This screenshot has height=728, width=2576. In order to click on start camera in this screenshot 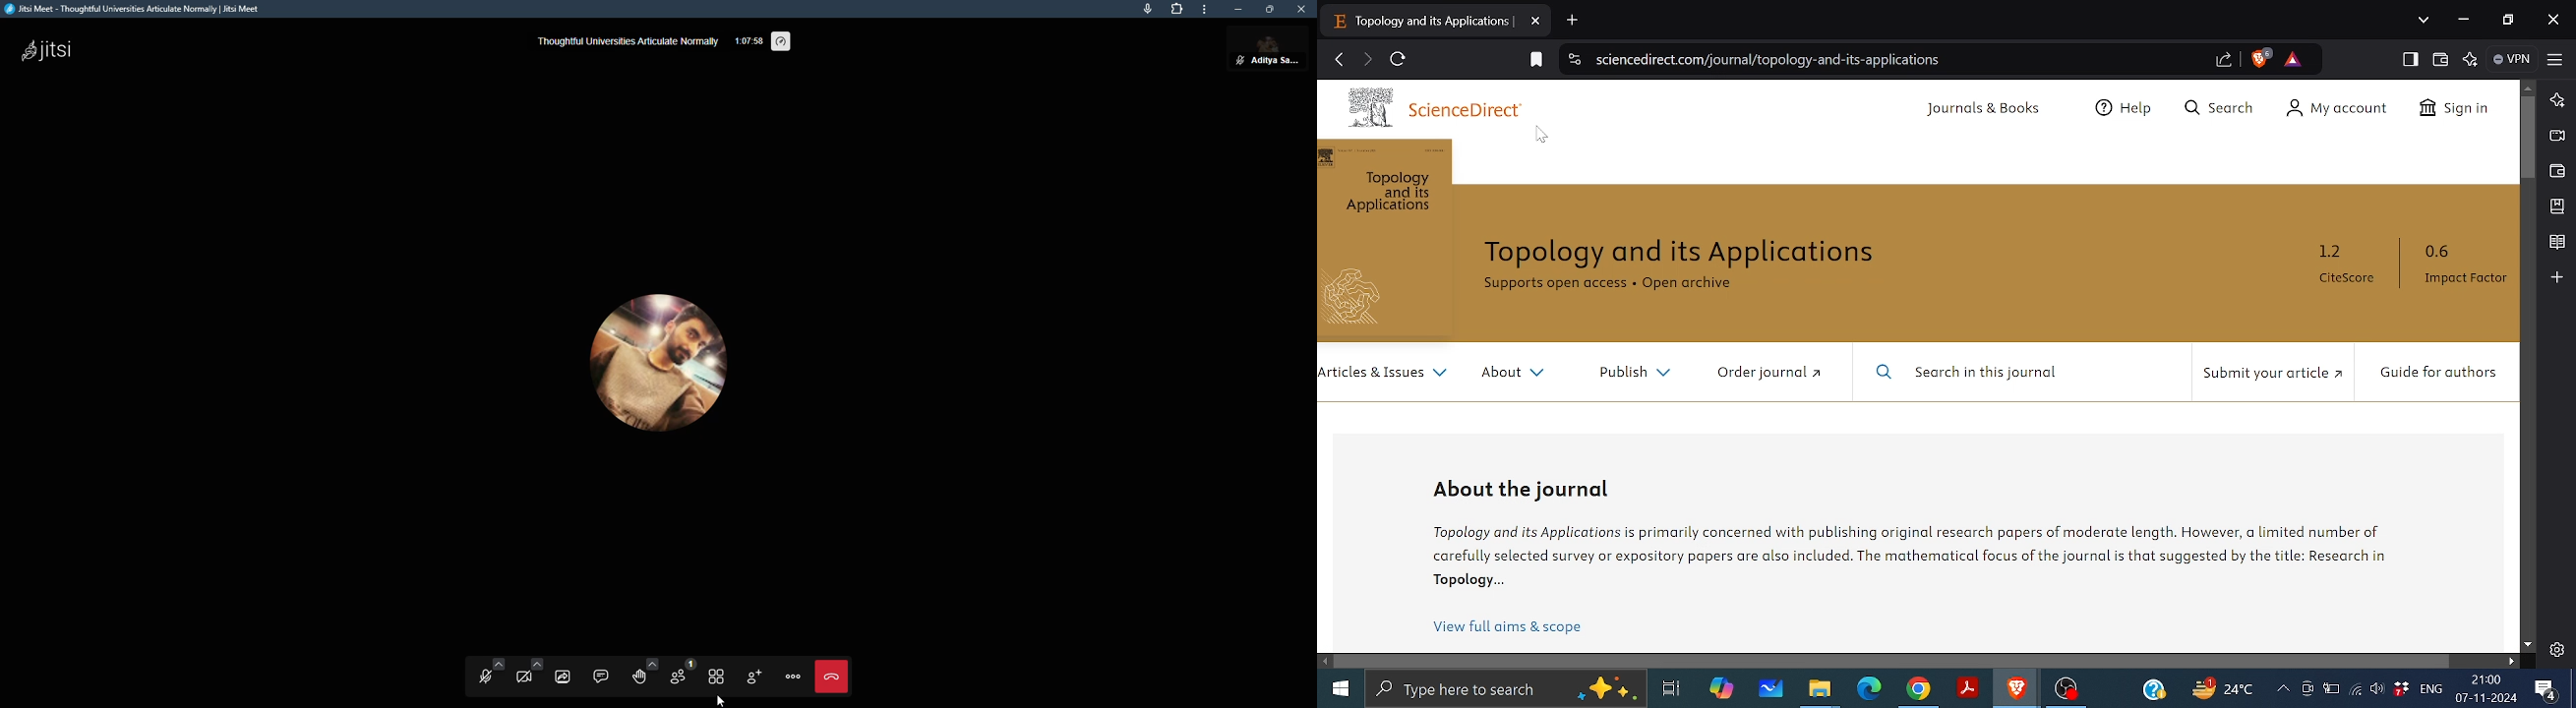, I will do `click(524, 677)`.